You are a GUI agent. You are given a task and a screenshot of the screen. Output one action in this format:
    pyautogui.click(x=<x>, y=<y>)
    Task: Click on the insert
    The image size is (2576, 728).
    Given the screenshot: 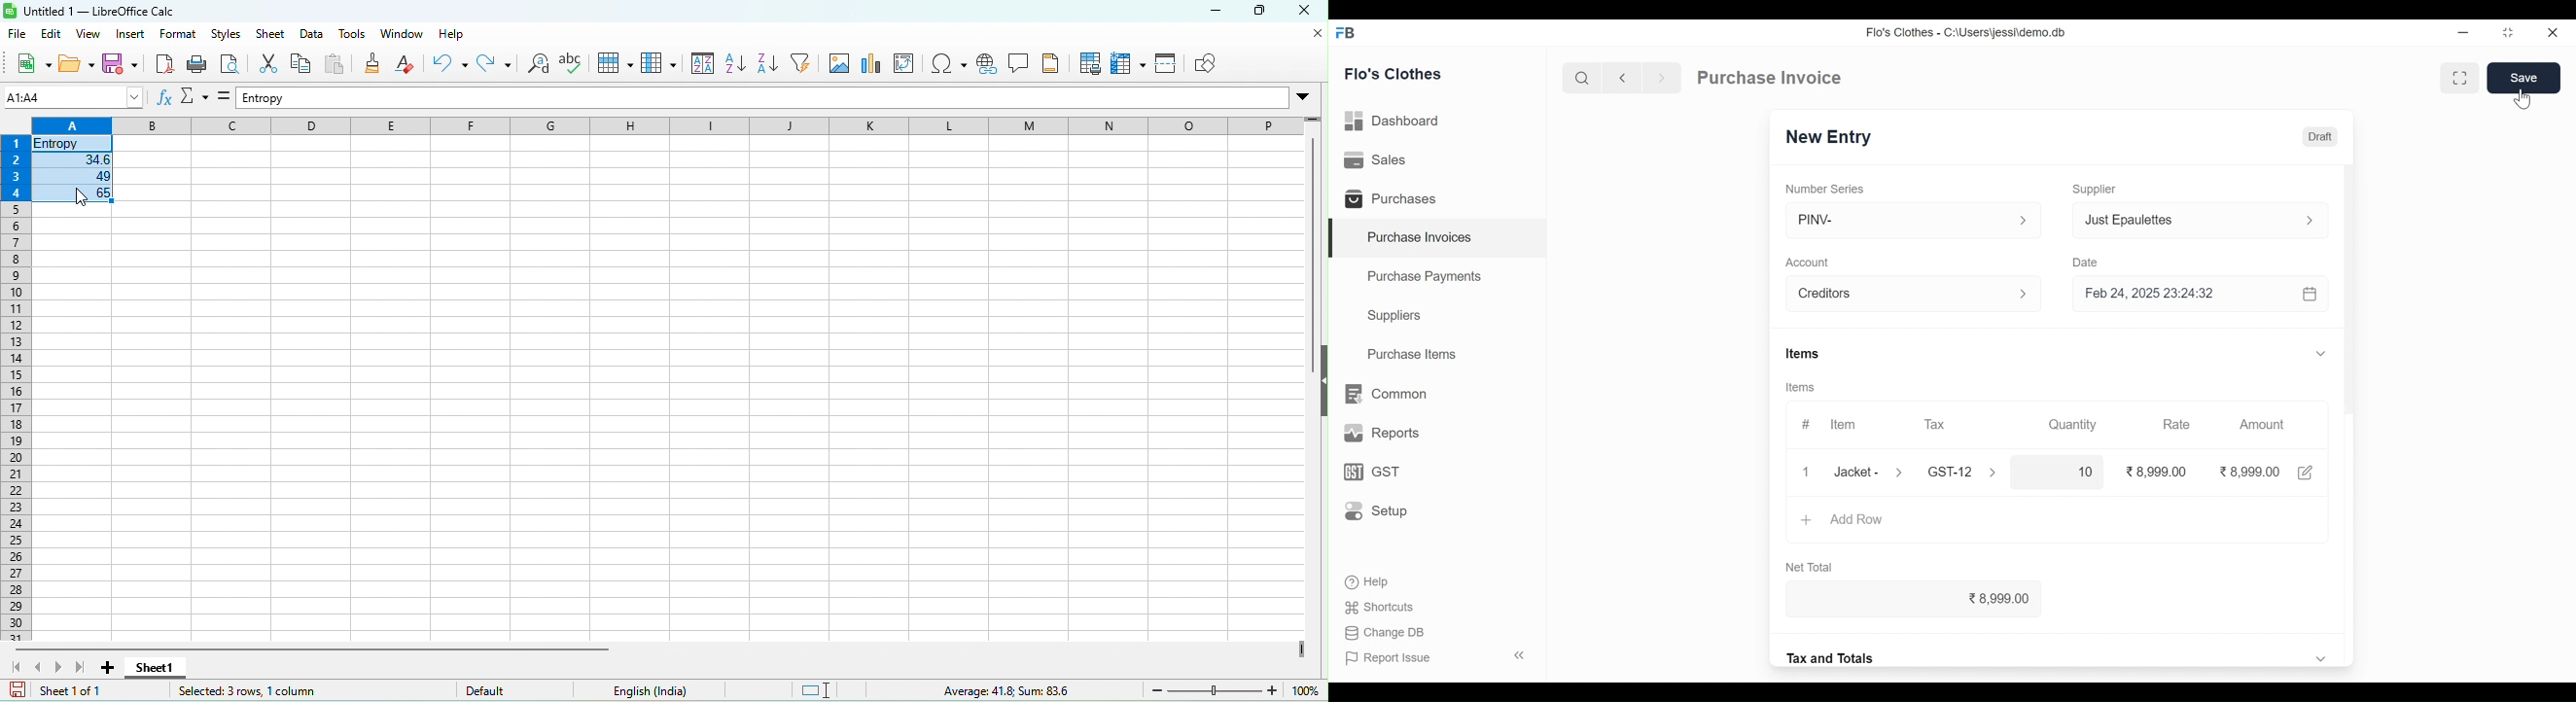 What is the action you would take?
    pyautogui.click(x=131, y=36)
    